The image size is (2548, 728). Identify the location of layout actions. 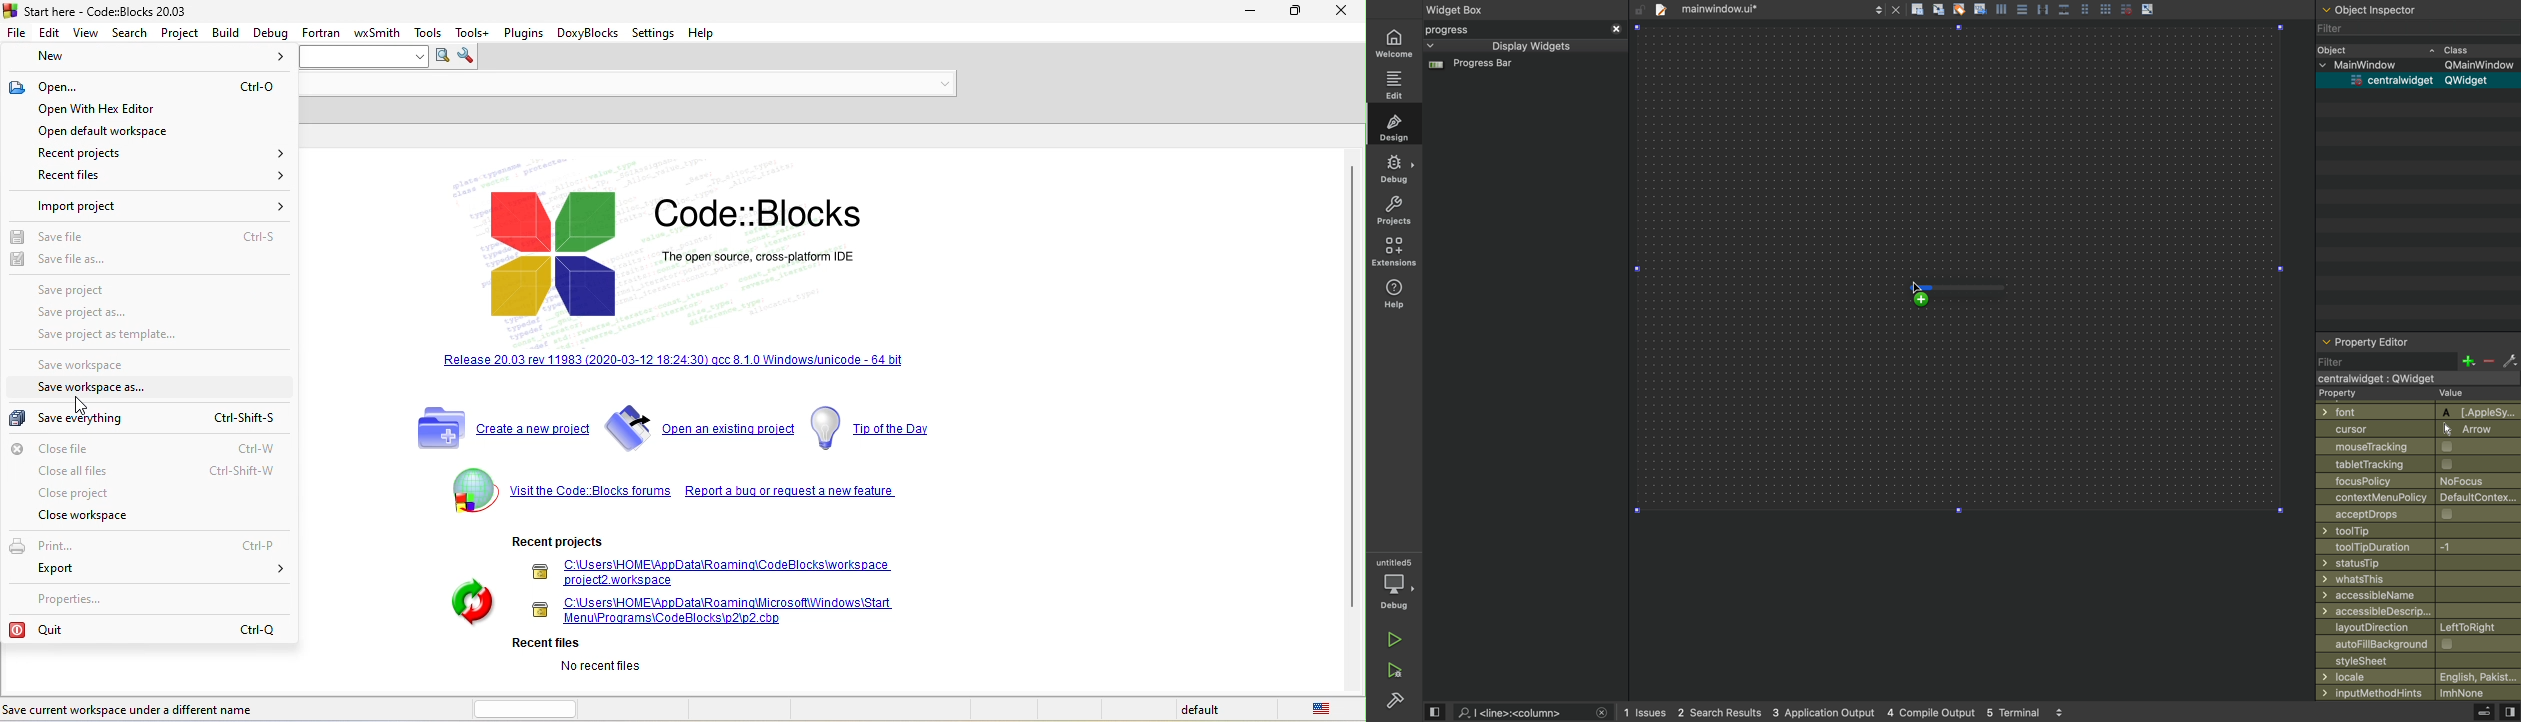
(2078, 9).